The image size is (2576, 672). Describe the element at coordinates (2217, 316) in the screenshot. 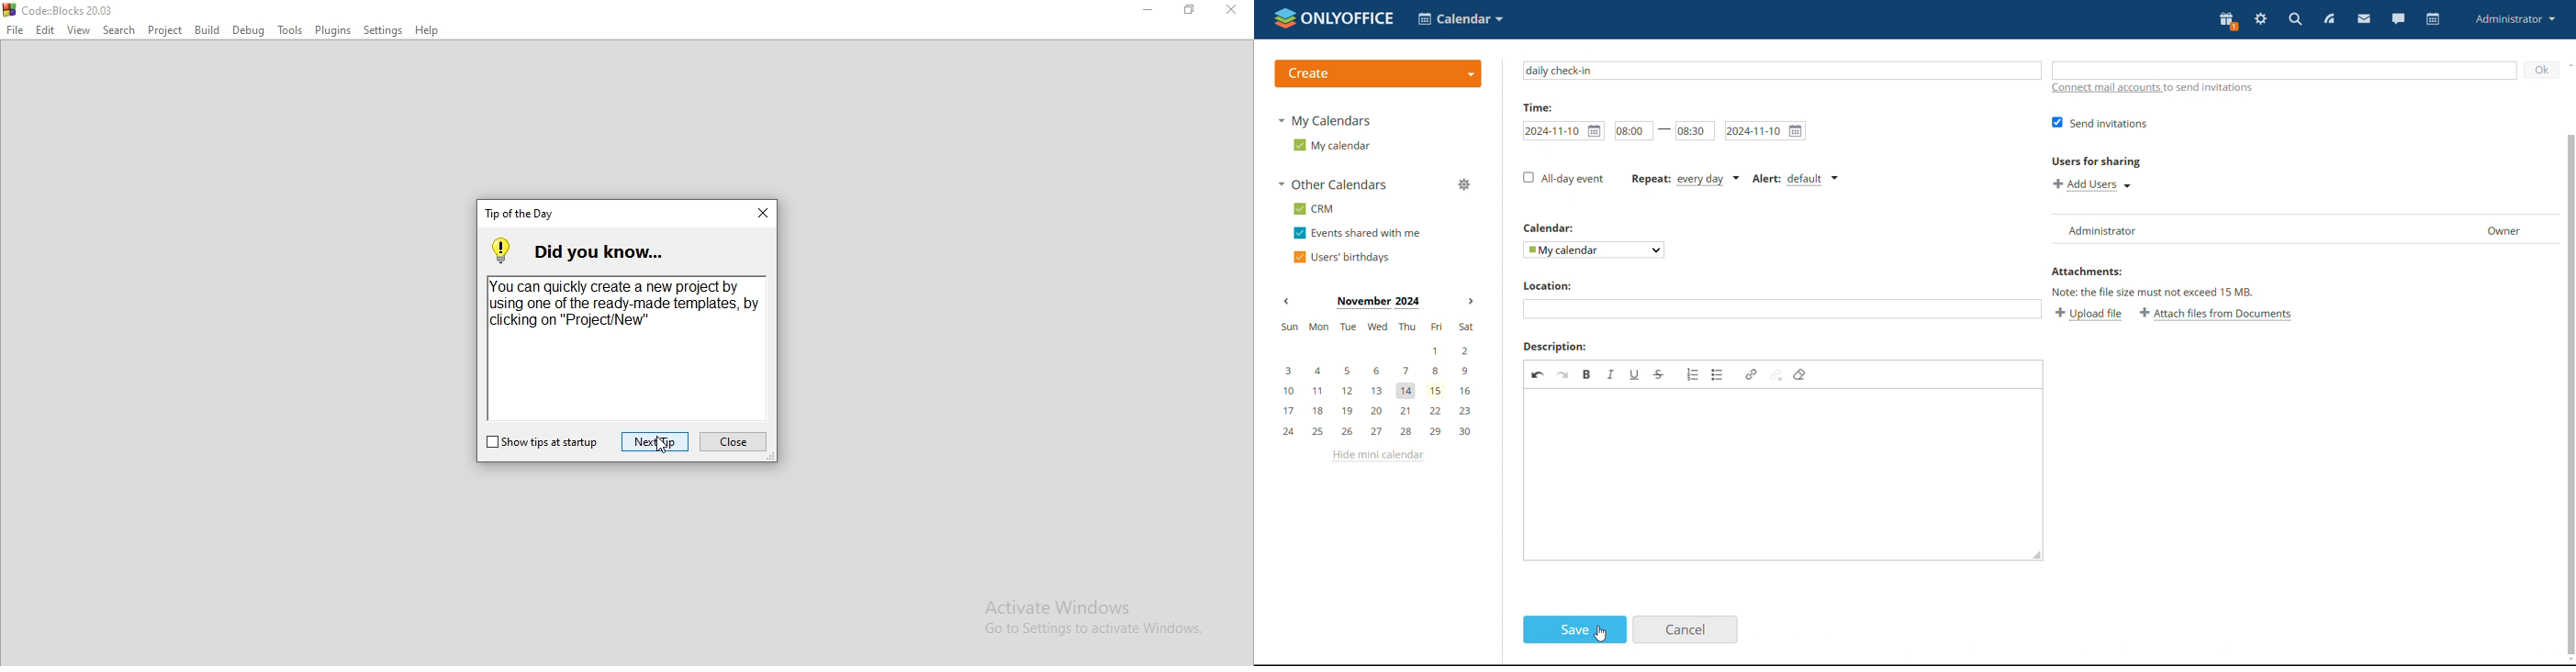

I see `attach files from documents` at that location.